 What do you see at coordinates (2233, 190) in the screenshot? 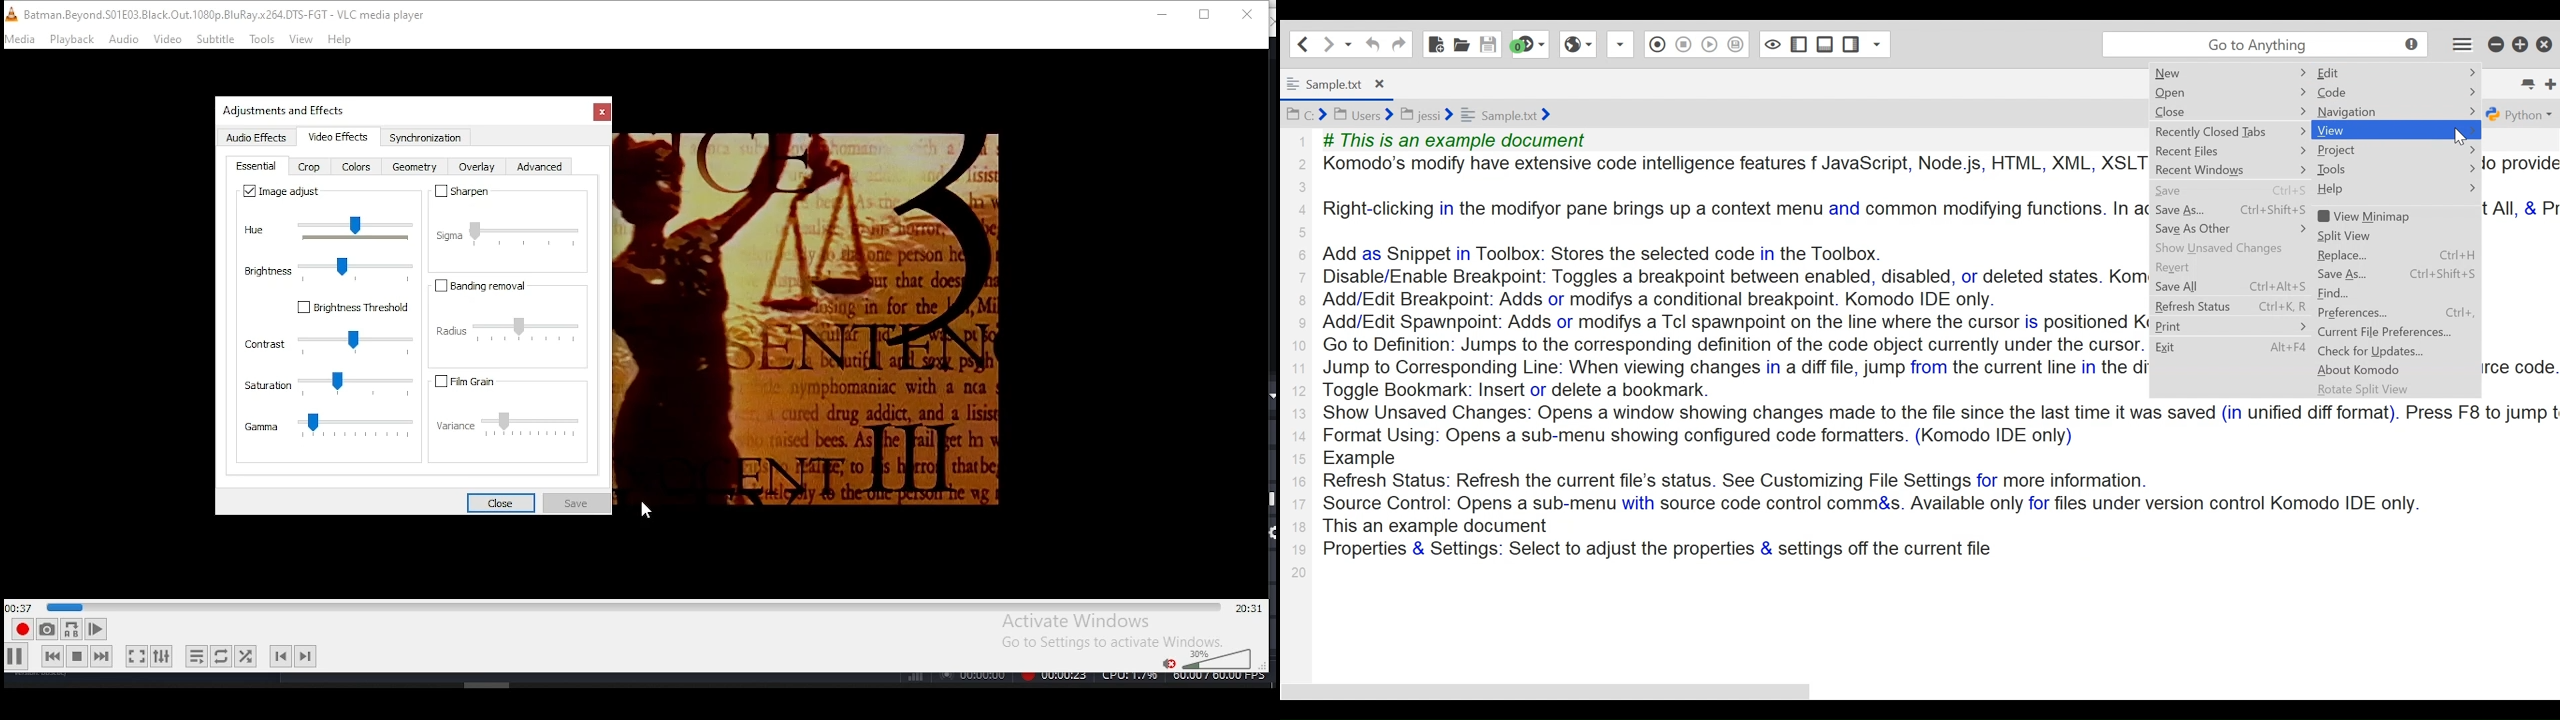
I see `Save Ctrl+S` at bounding box center [2233, 190].